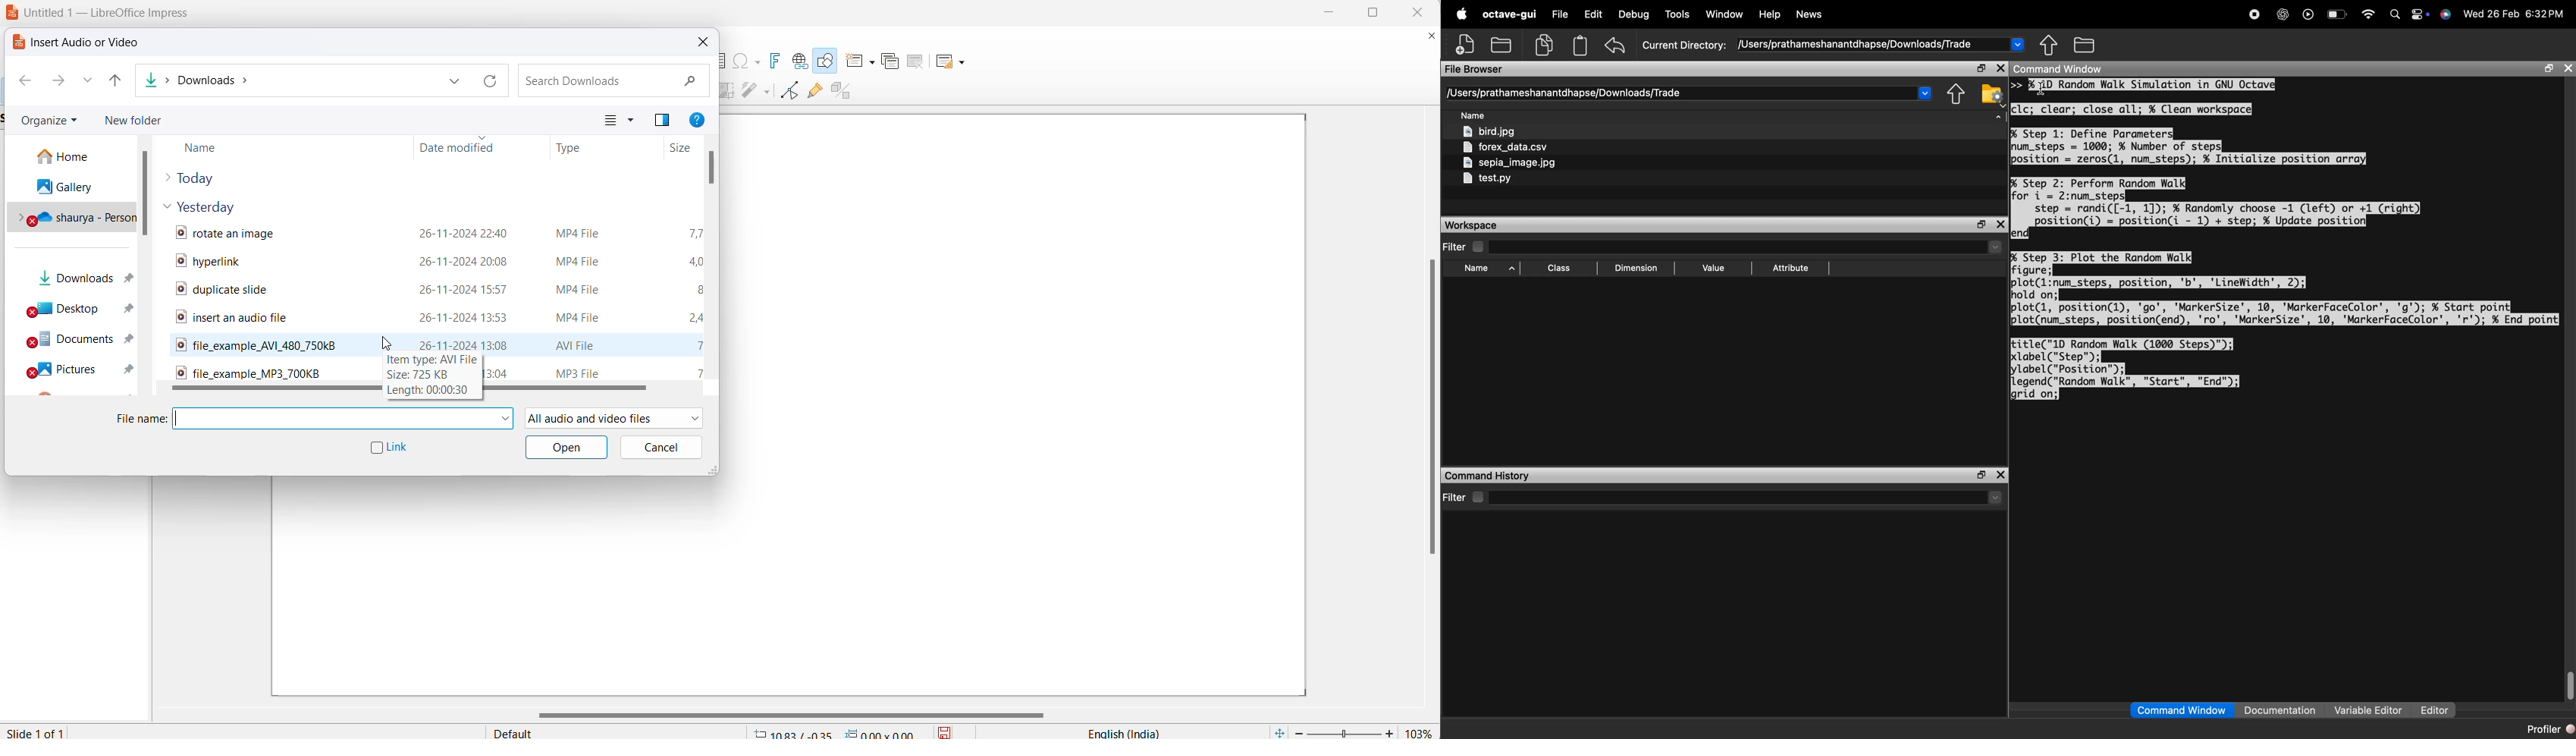 The width and height of the screenshot is (2576, 756). What do you see at coordinates (2085, 45) in the screenshot?
I see `browse directories` at bounding box center [2085, 45].